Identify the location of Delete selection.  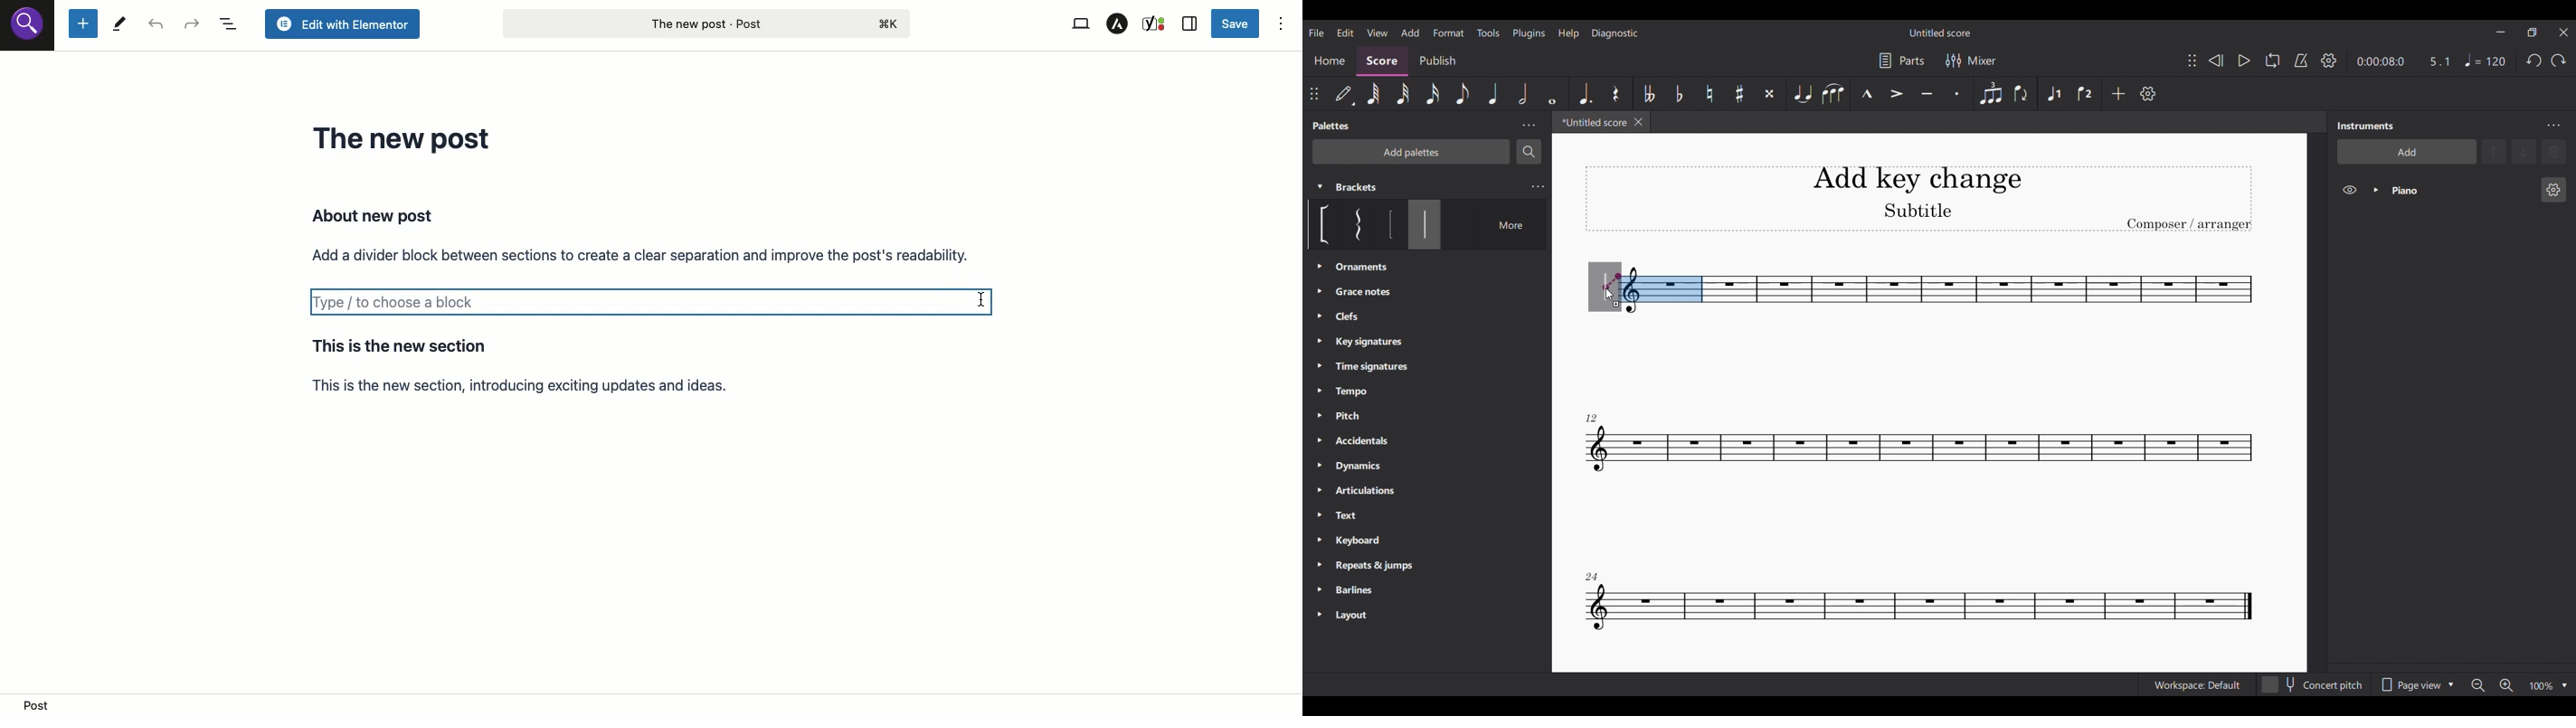
(2554, 152).